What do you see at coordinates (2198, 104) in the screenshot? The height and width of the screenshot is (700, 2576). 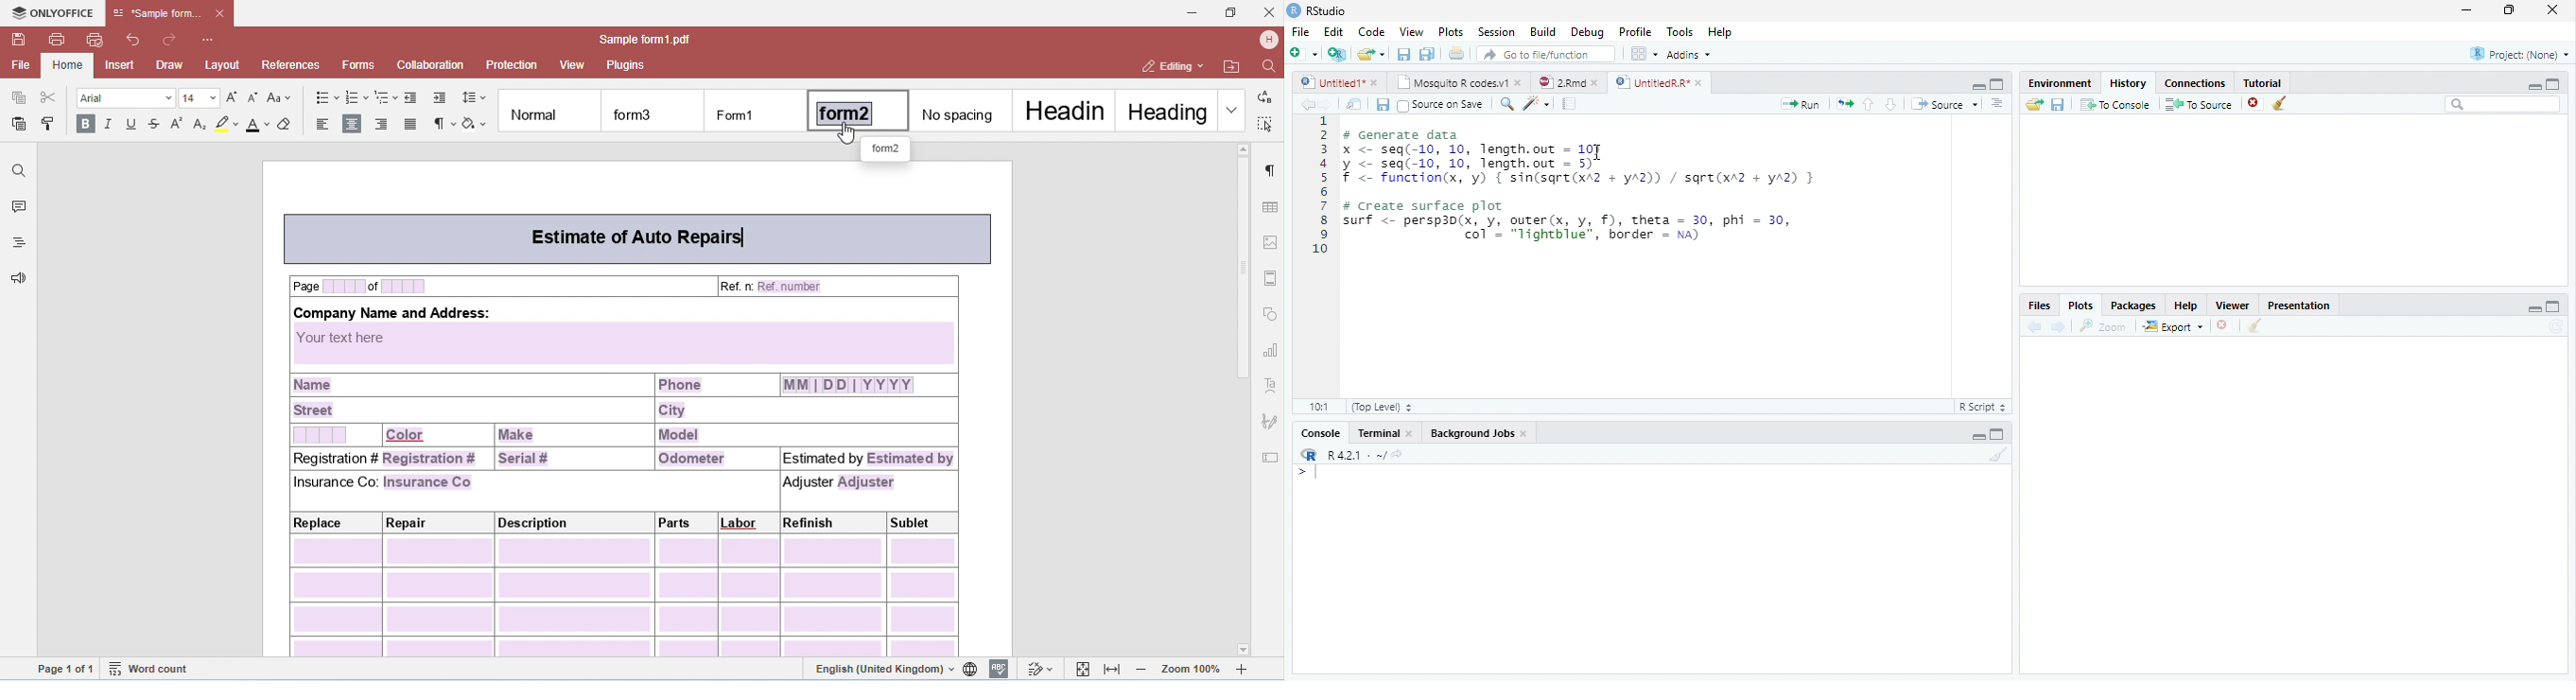 I see `To Source` at bounding box center [2198, 104].